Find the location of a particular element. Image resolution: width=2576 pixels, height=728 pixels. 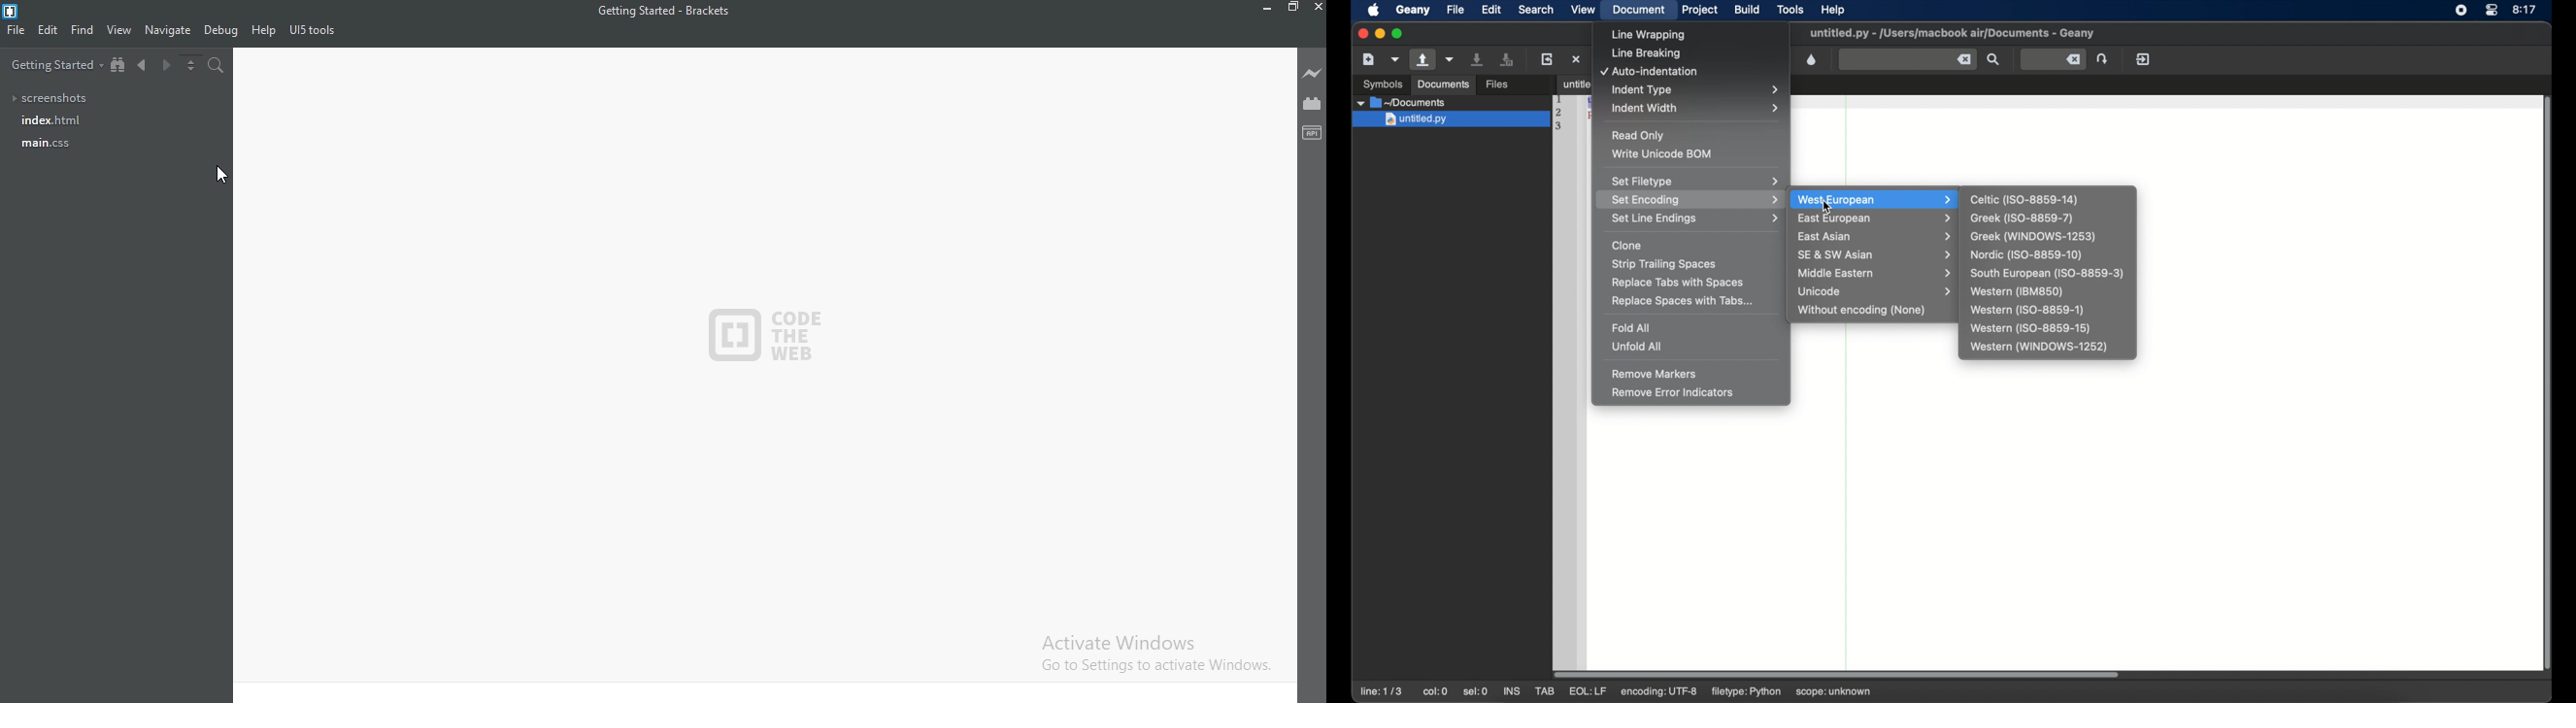

document is located at coordinates (1640, 10).